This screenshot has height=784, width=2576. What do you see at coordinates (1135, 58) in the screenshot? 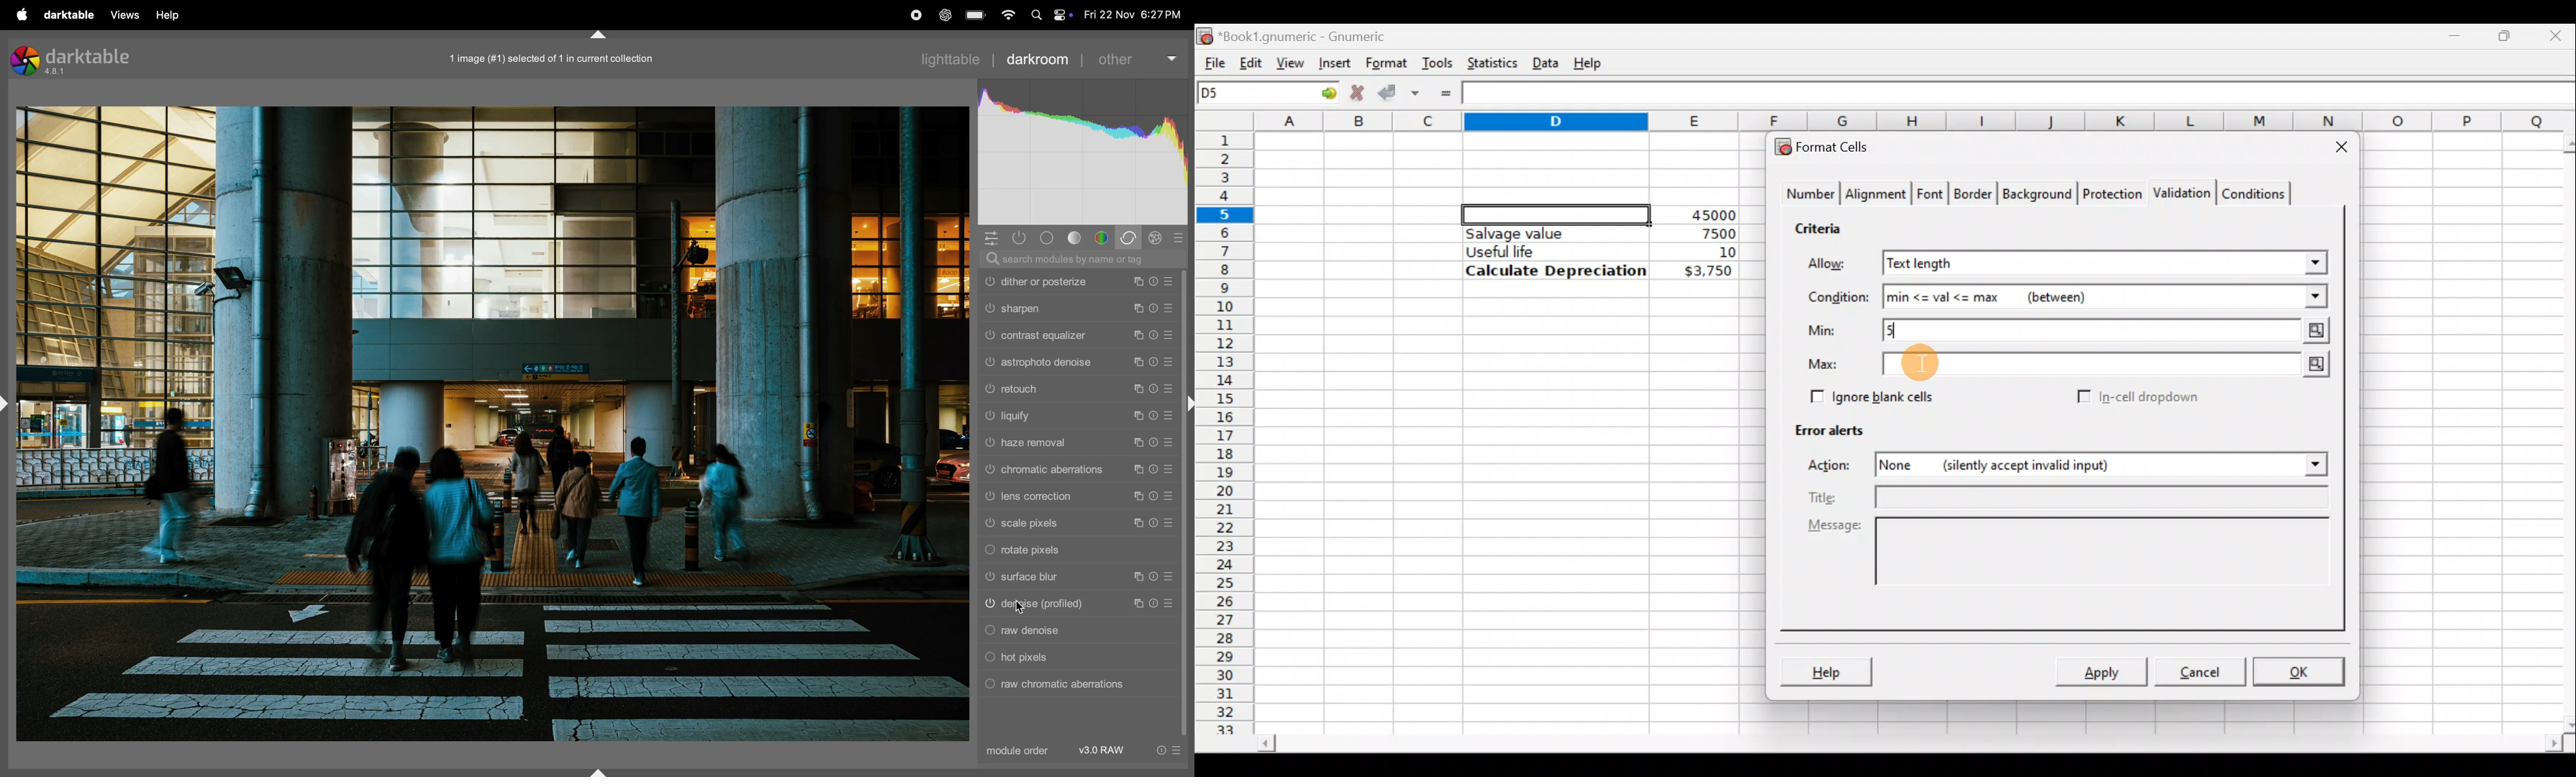
I see `other` at bounding box center [1135, 58].